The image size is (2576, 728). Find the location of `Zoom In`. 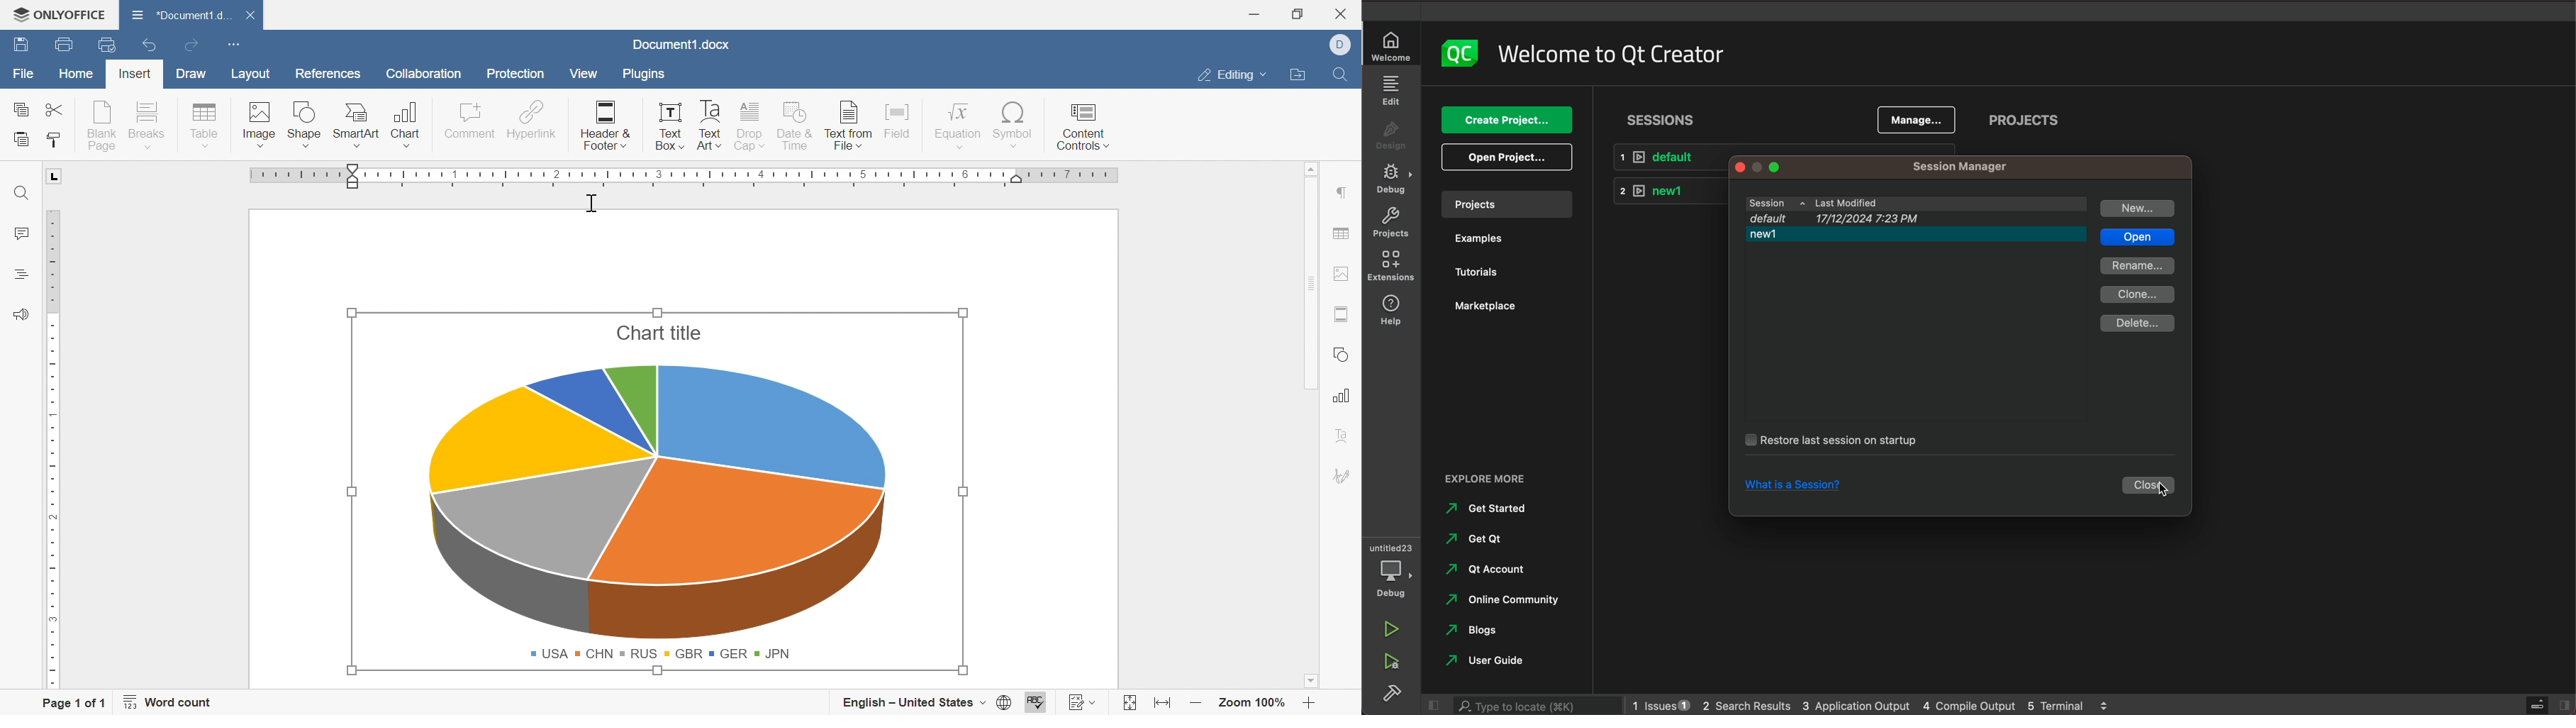

Zoom In is located at coordinates (1310, 702).